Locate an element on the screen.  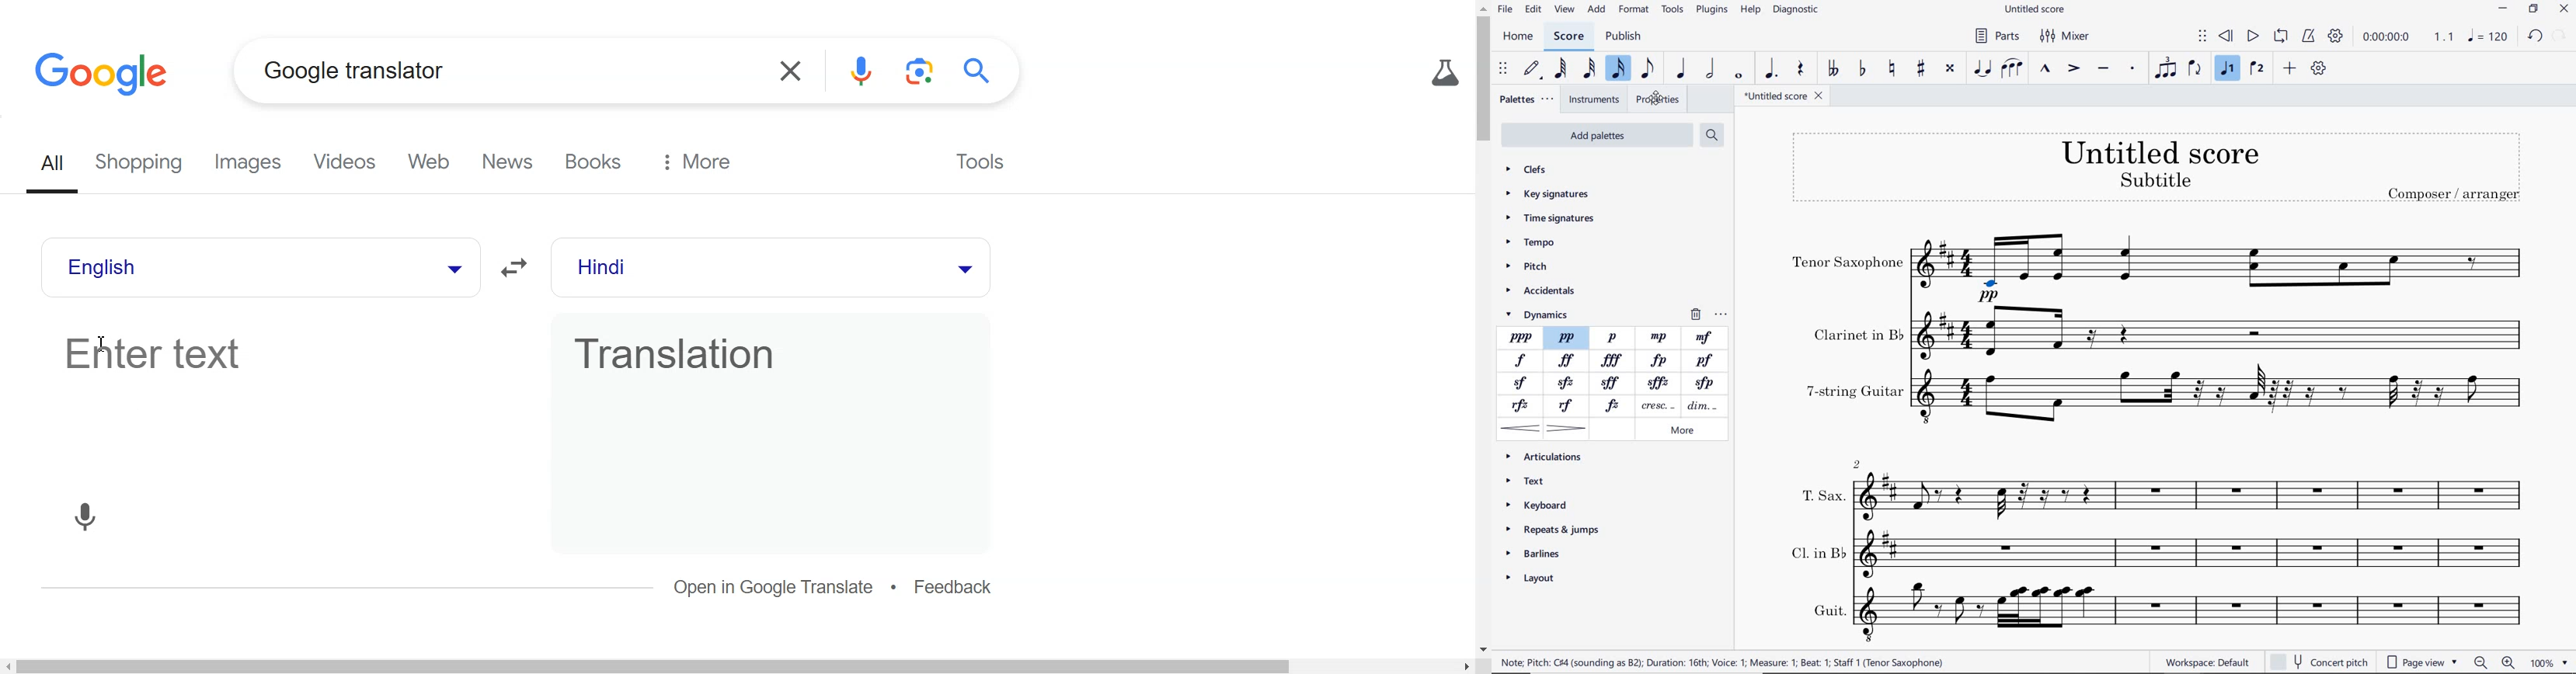
Text is located at coordinates (354, 70).